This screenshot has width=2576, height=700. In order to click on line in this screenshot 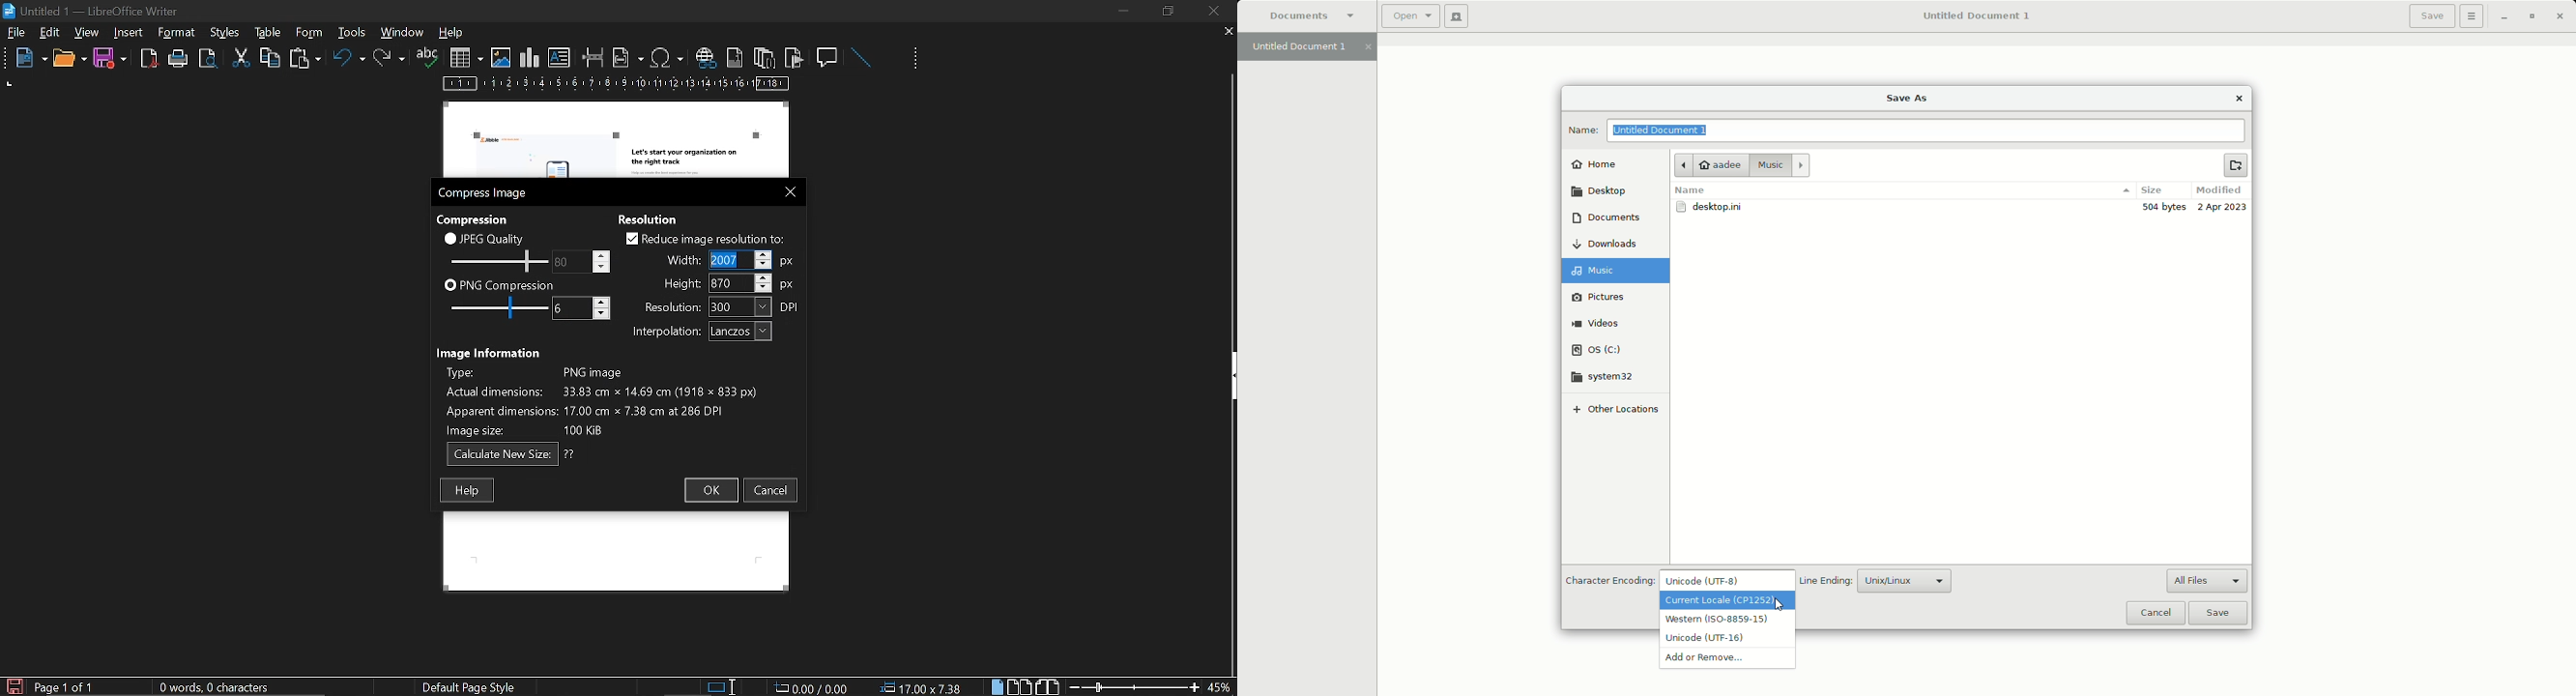, I will do `click(860, 58)`.